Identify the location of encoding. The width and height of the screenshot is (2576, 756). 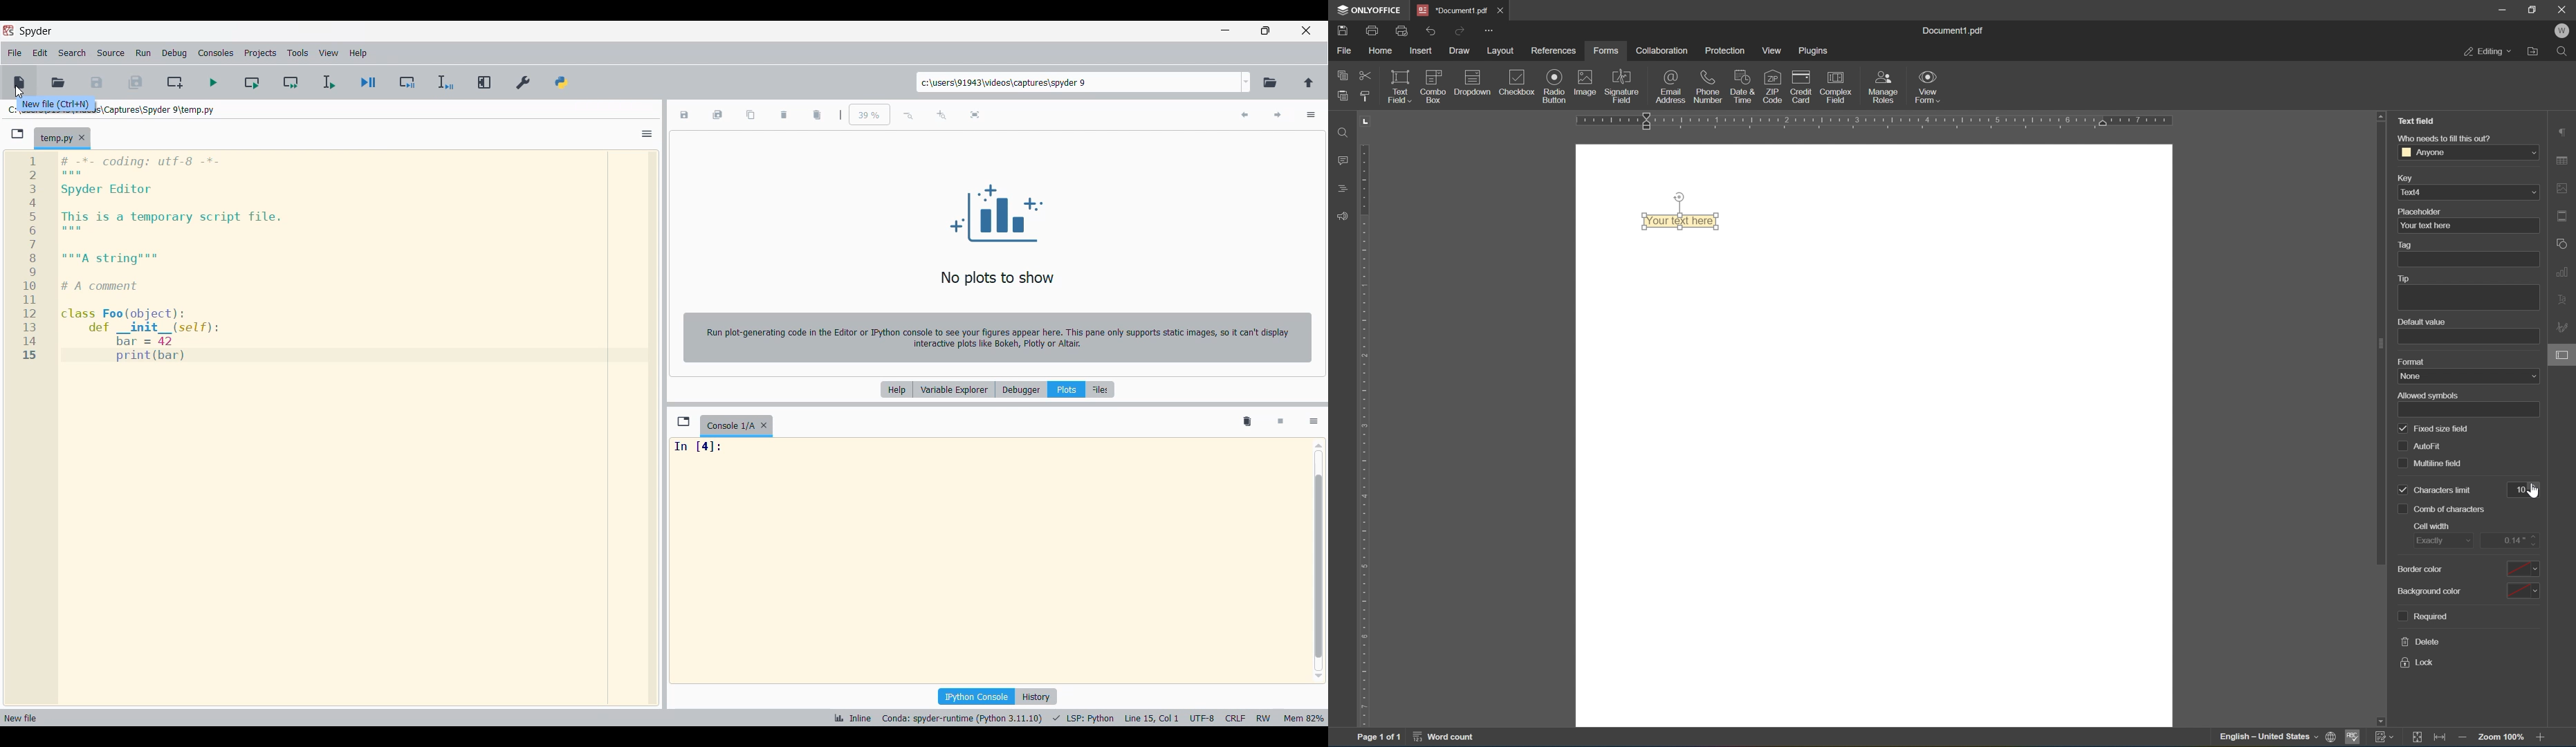
(1199, 717).